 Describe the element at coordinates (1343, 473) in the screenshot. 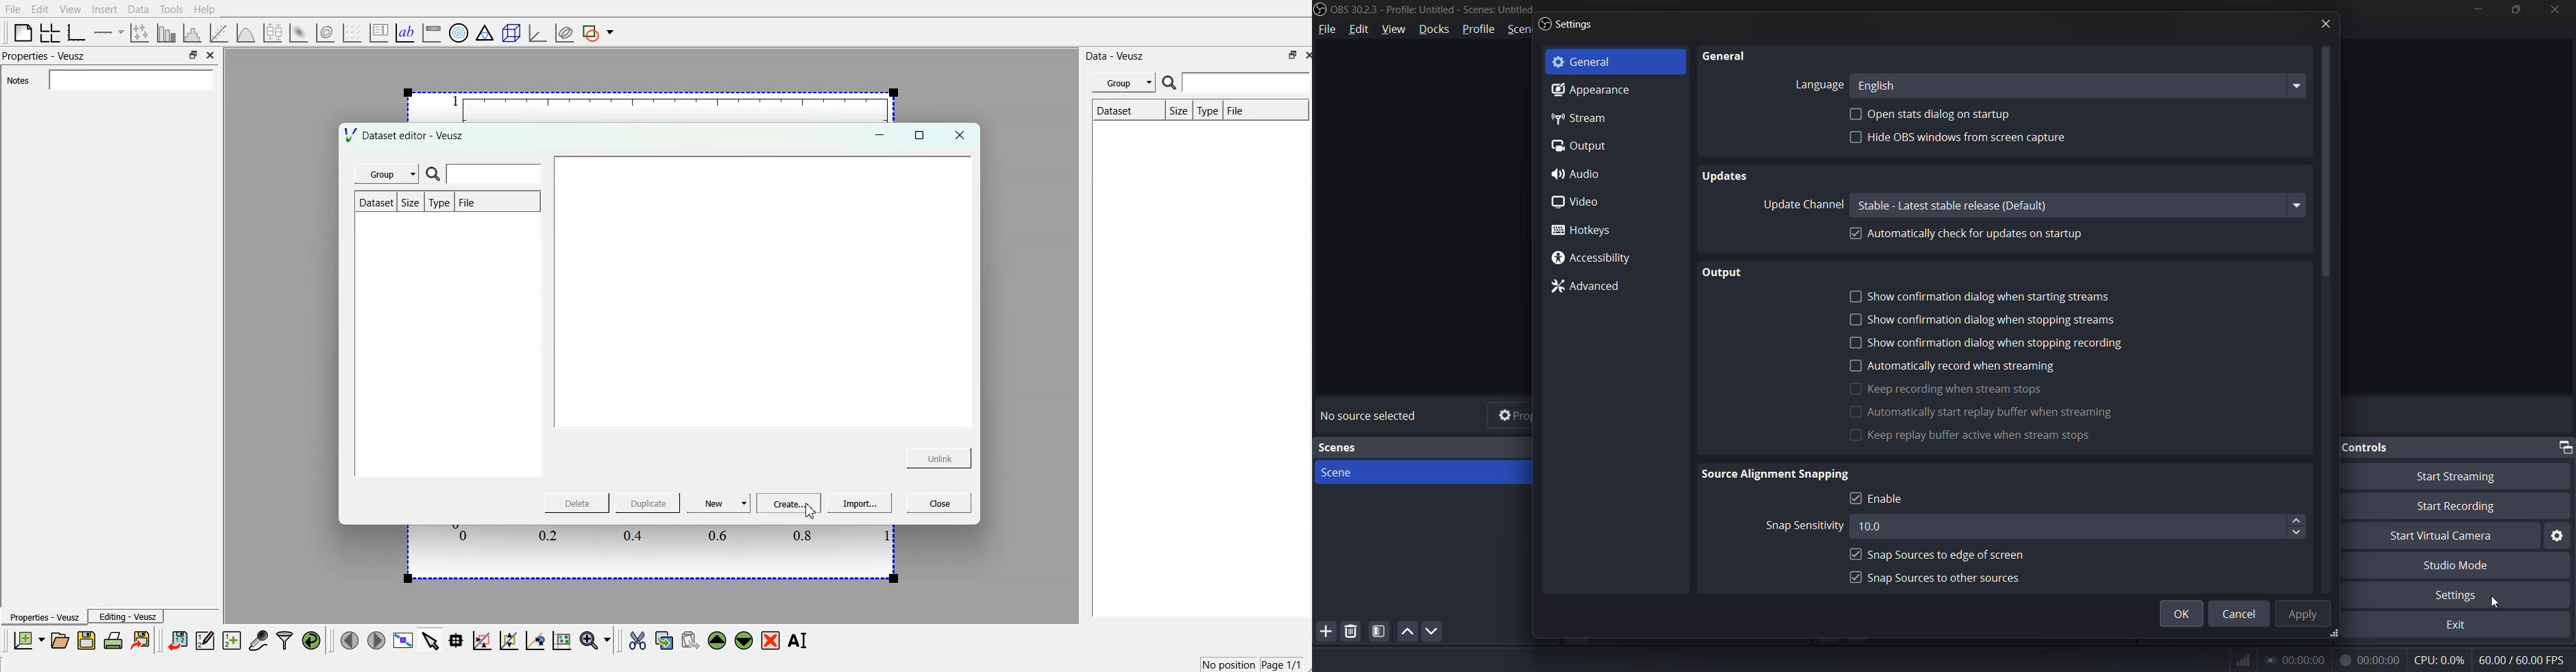

I see `scene` at that location.